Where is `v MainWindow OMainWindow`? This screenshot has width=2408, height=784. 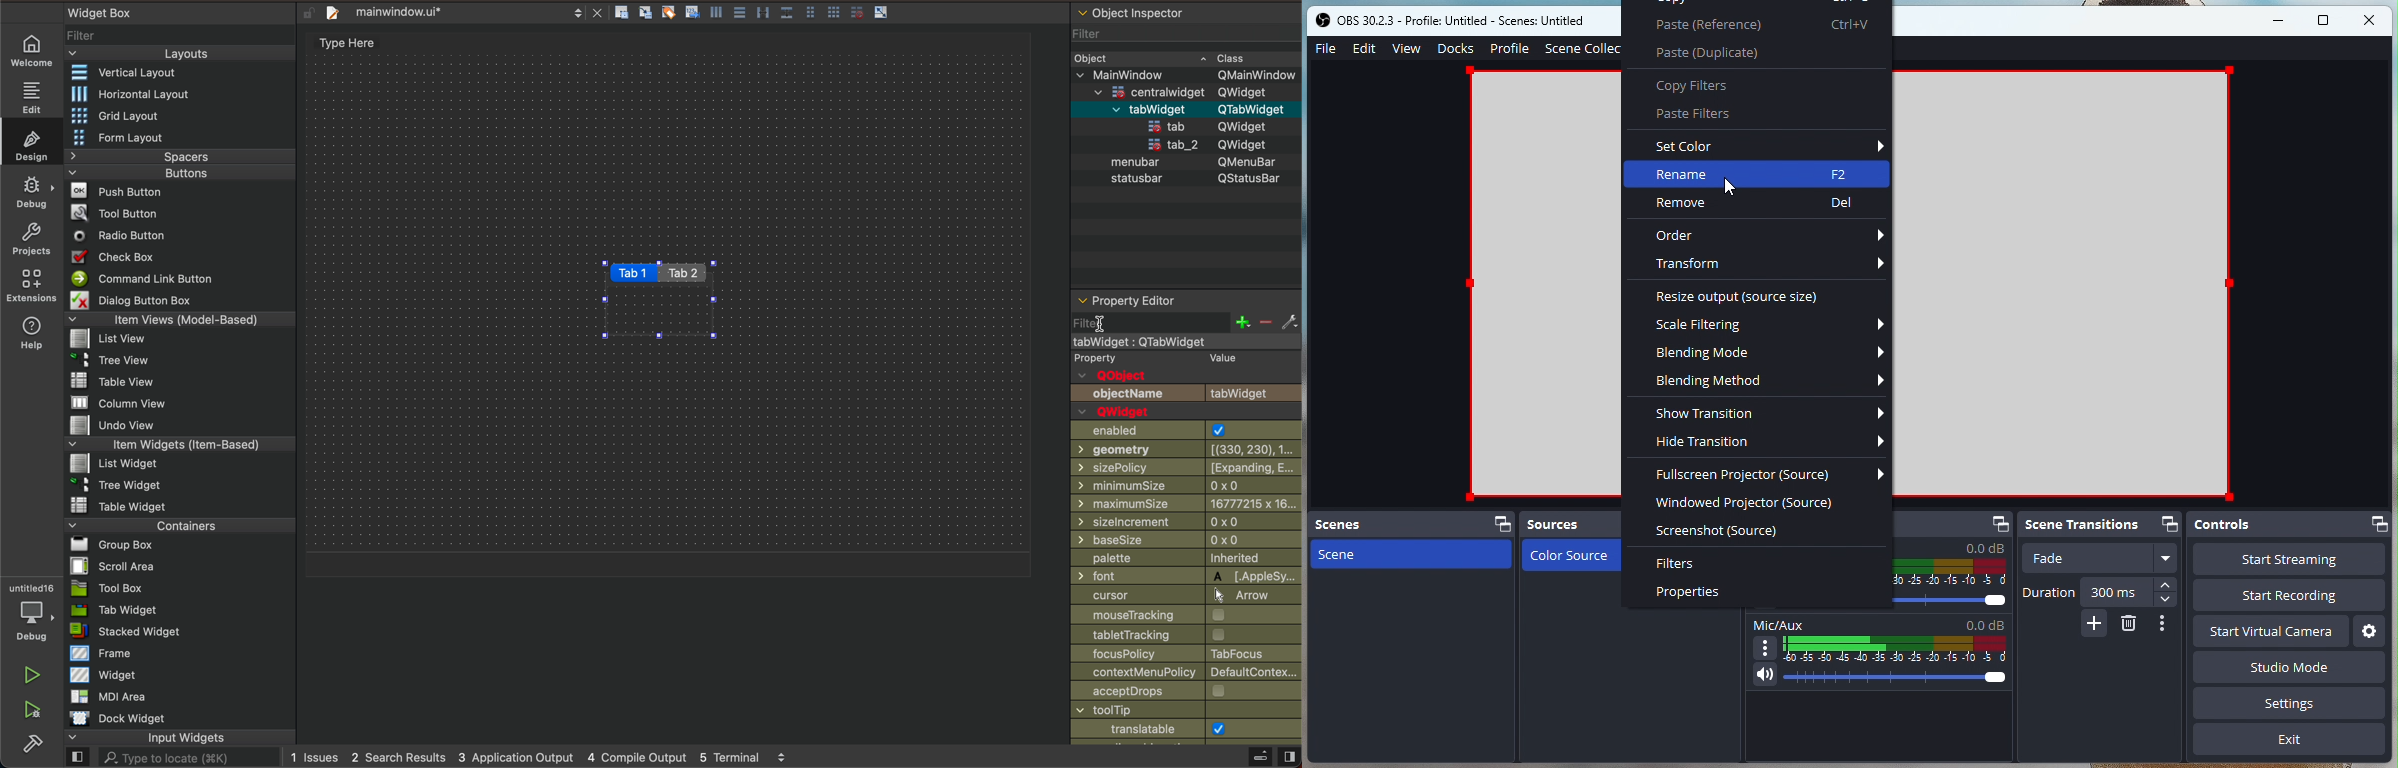 v MainWindow OMainWindow is located at coordinates (1187, 74).